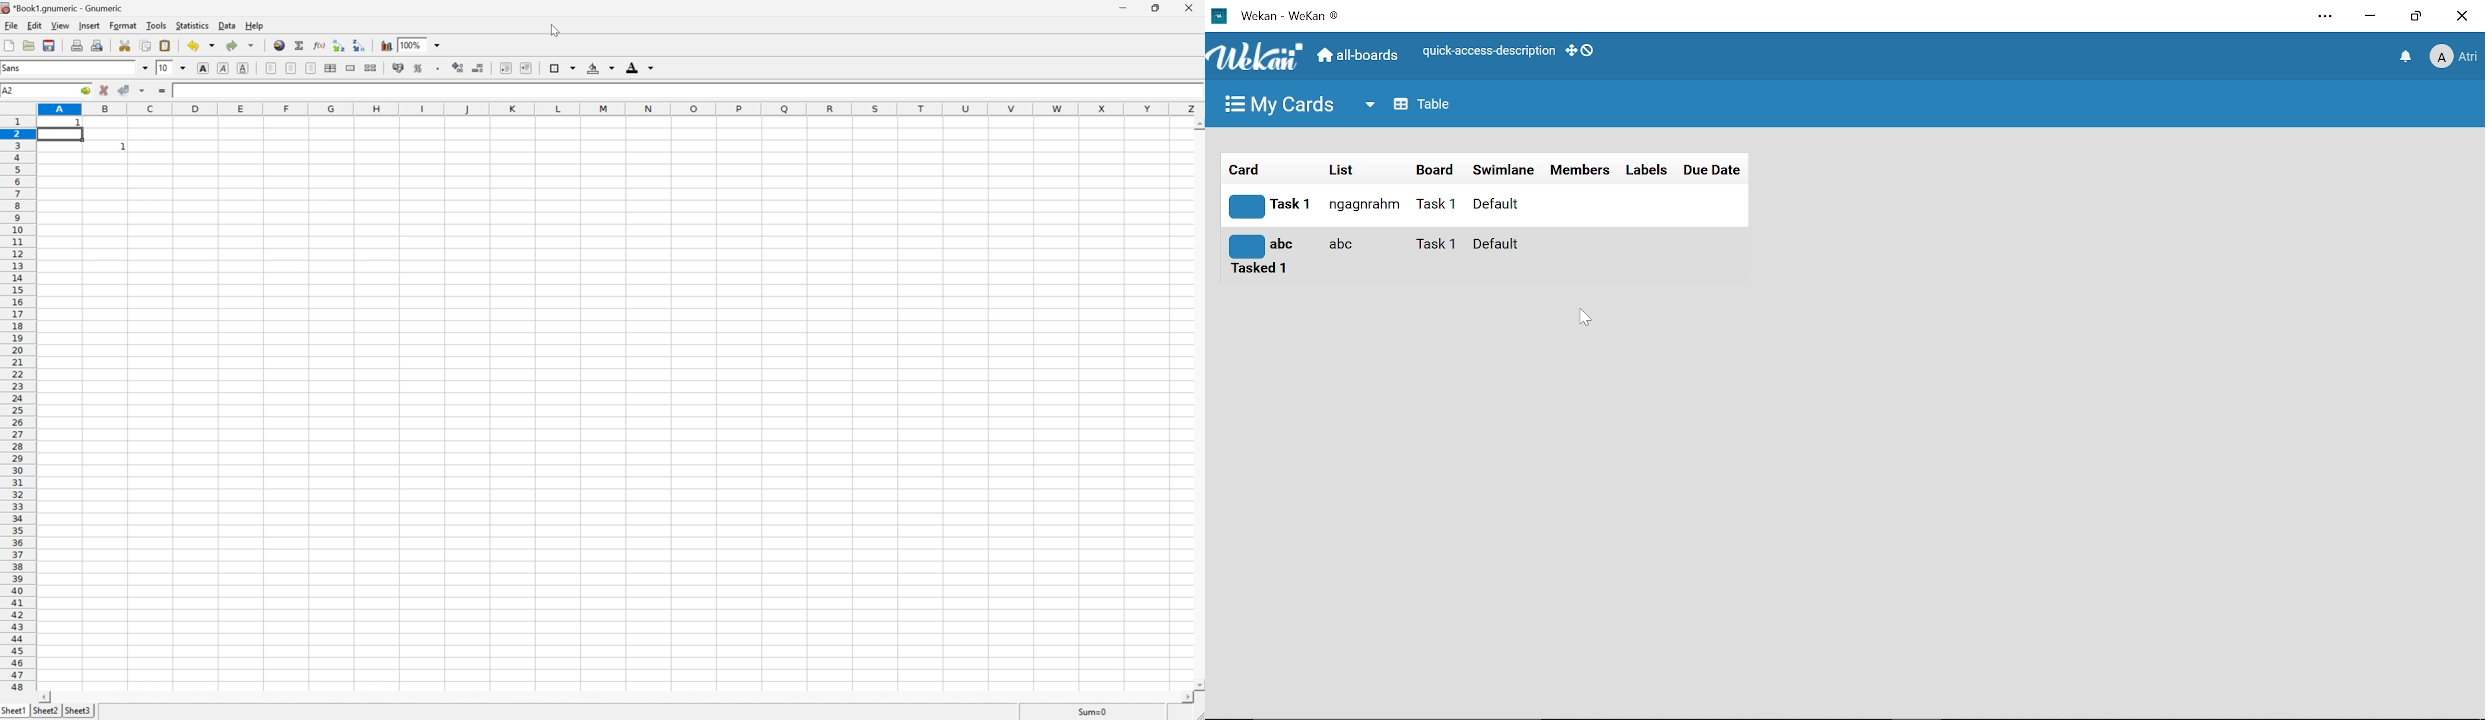  I want to click on Set the format of the selected cells to include a thousands separator, so click(438, 70).